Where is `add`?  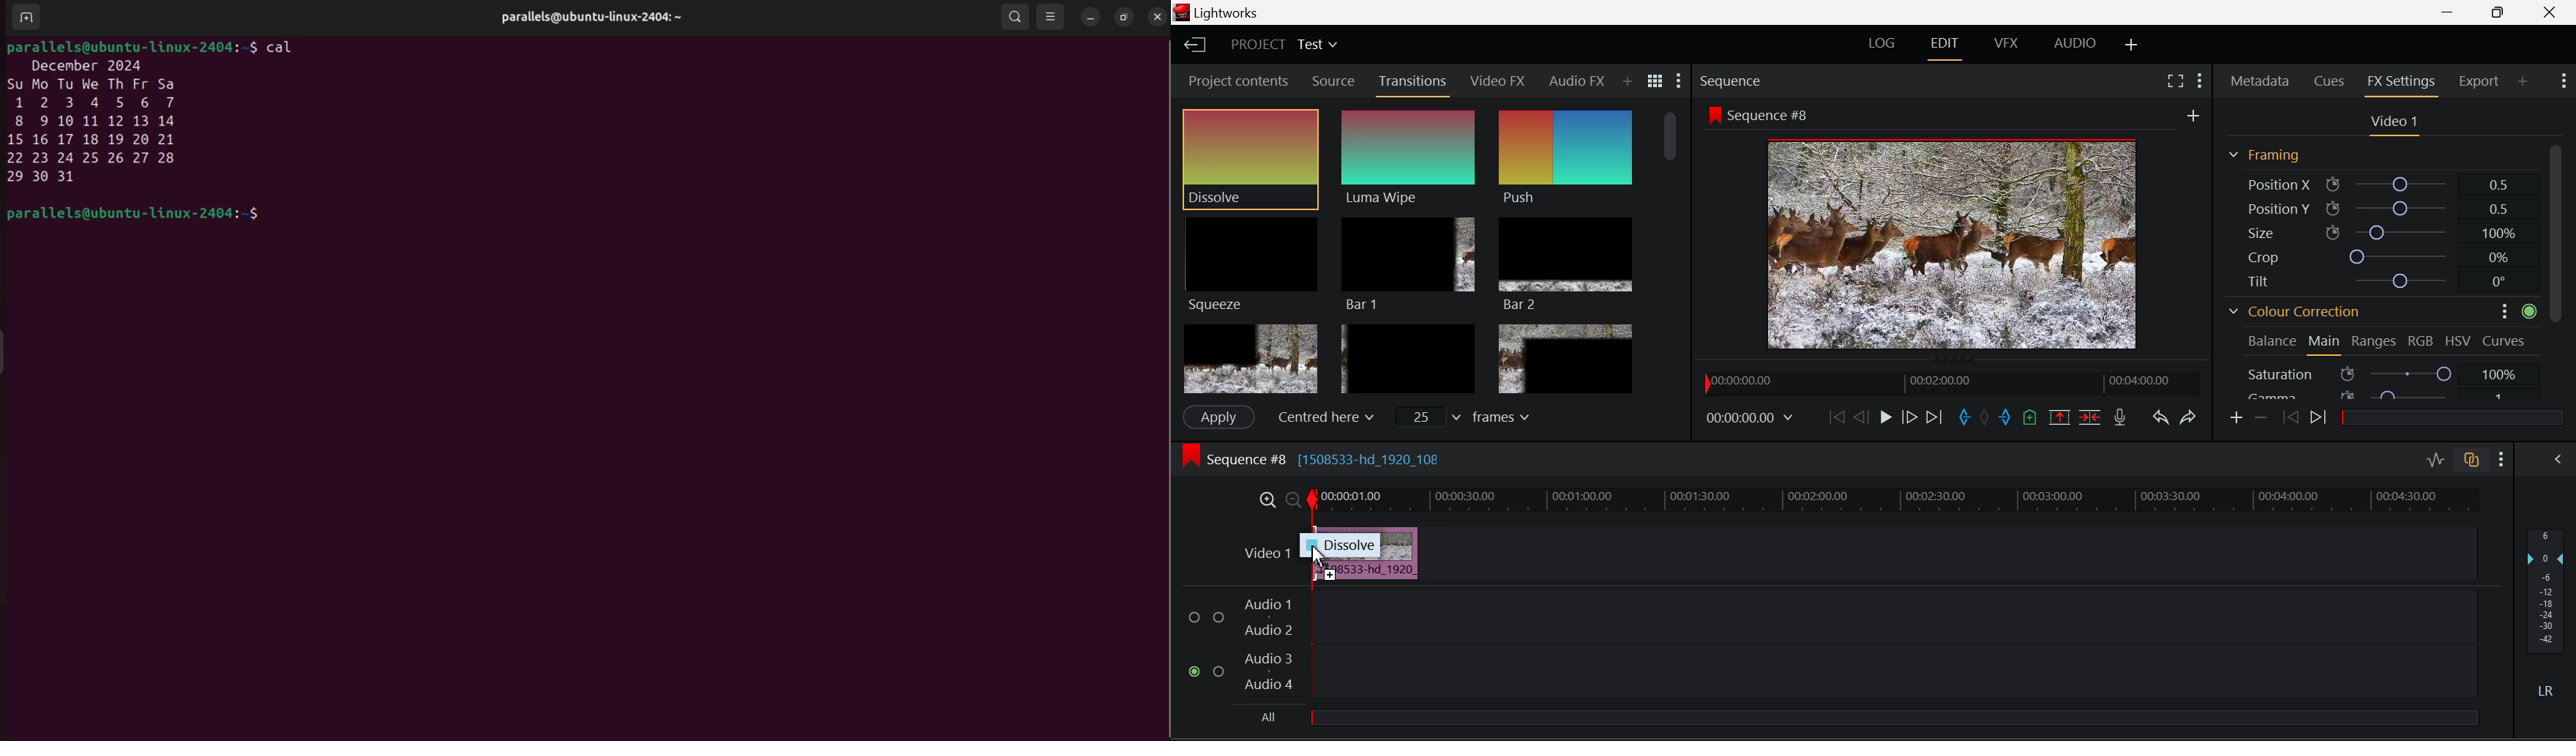 add is located at coordinates (2193, 113).